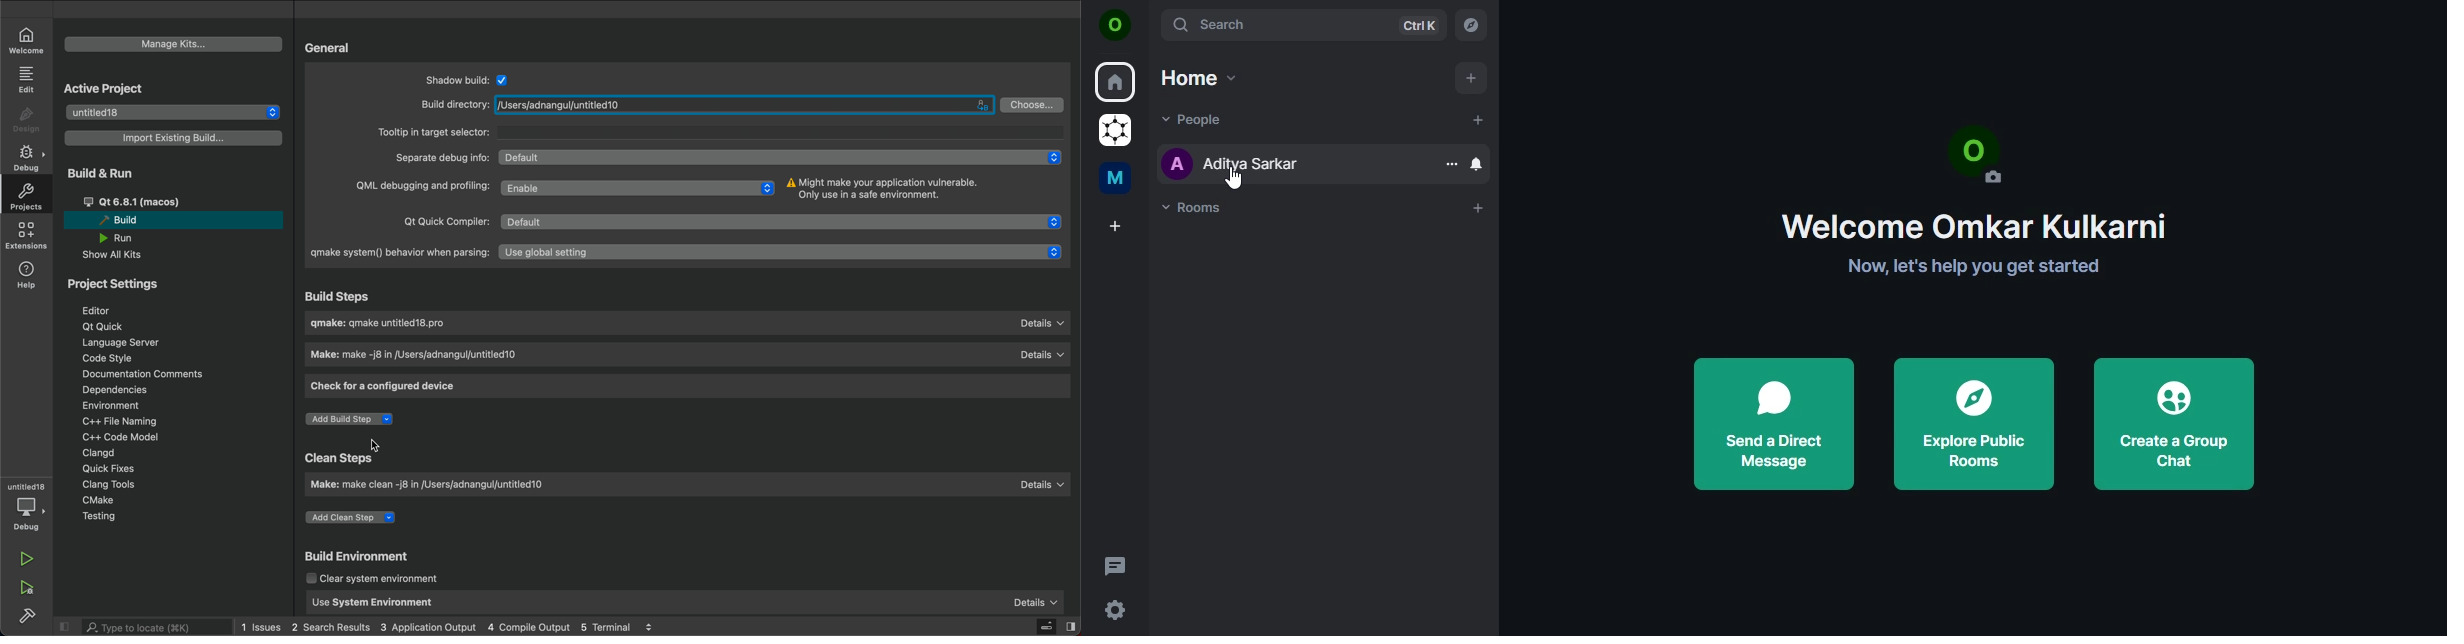 This screenshot has width=2464, height=644. I want to click on text, so click(1975, 198).